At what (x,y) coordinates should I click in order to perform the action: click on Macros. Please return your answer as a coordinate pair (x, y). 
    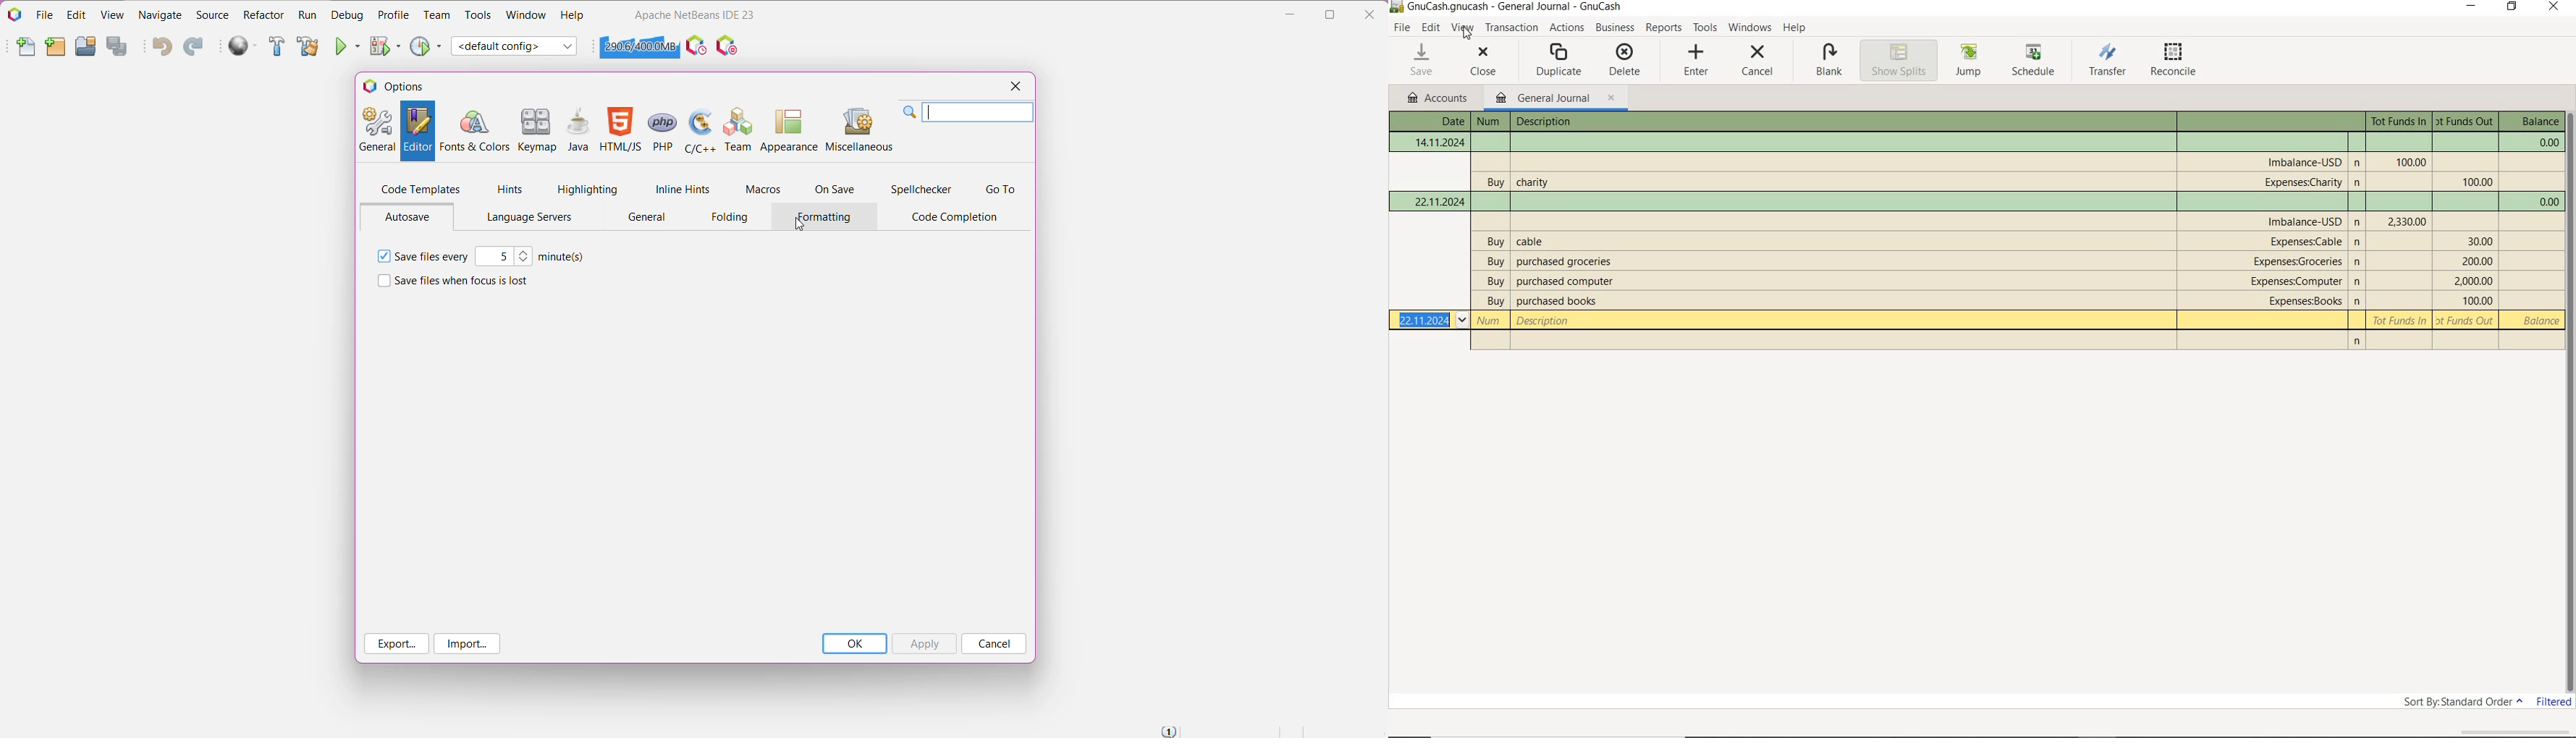
    Looking at the image, I should click on (761, 191).